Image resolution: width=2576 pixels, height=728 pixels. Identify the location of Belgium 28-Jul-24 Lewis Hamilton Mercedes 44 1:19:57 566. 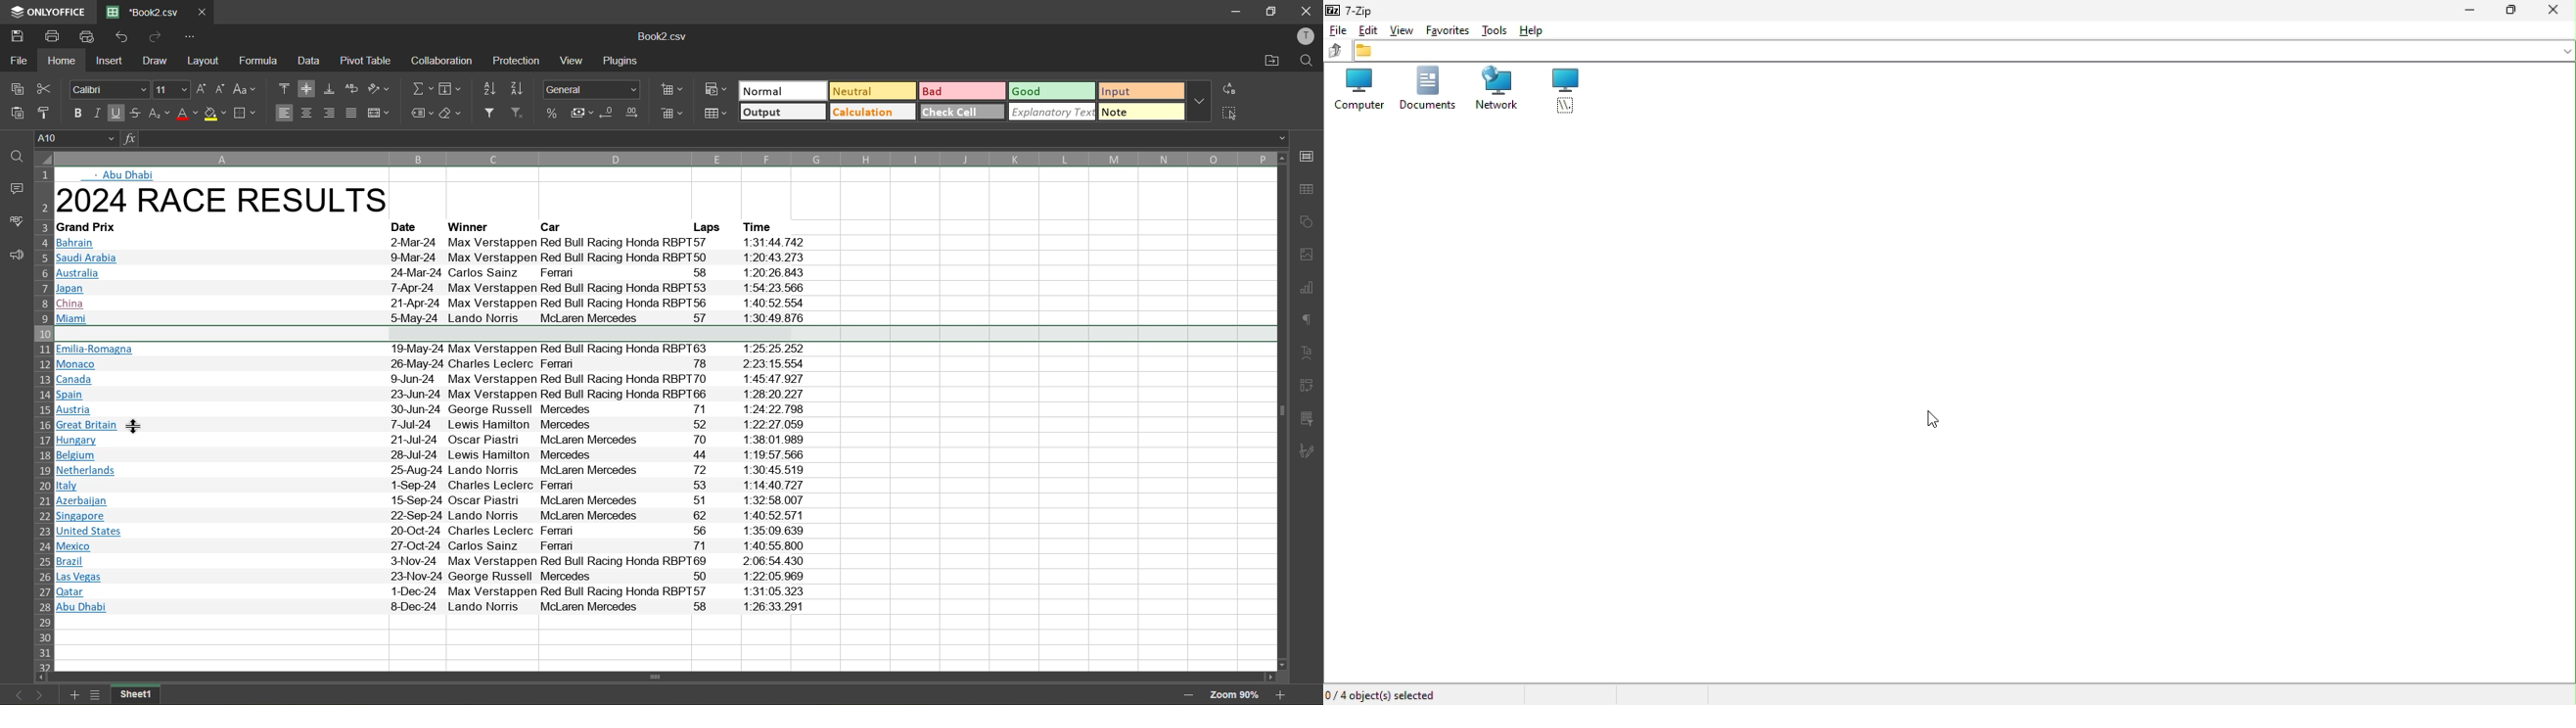
(432, 456).